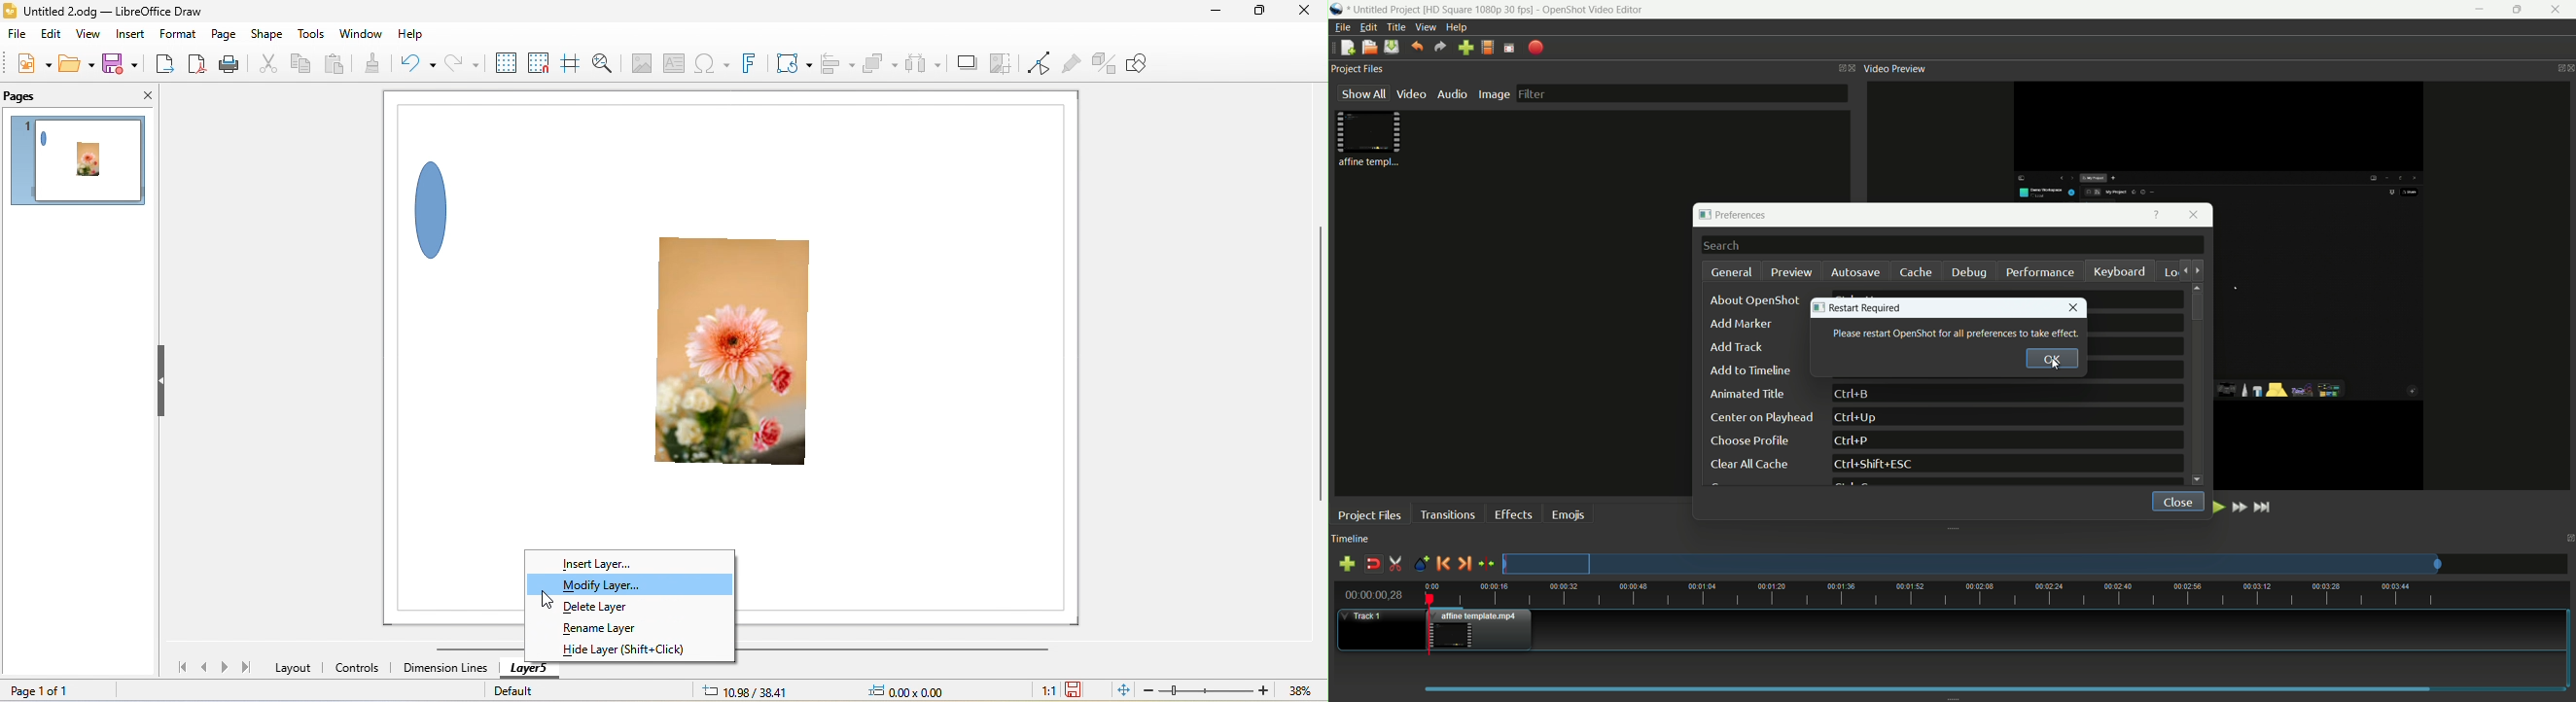 Image resolution: width=2576 pixels, height=728 pixels. I want to click on font work text, so click(754, 63).